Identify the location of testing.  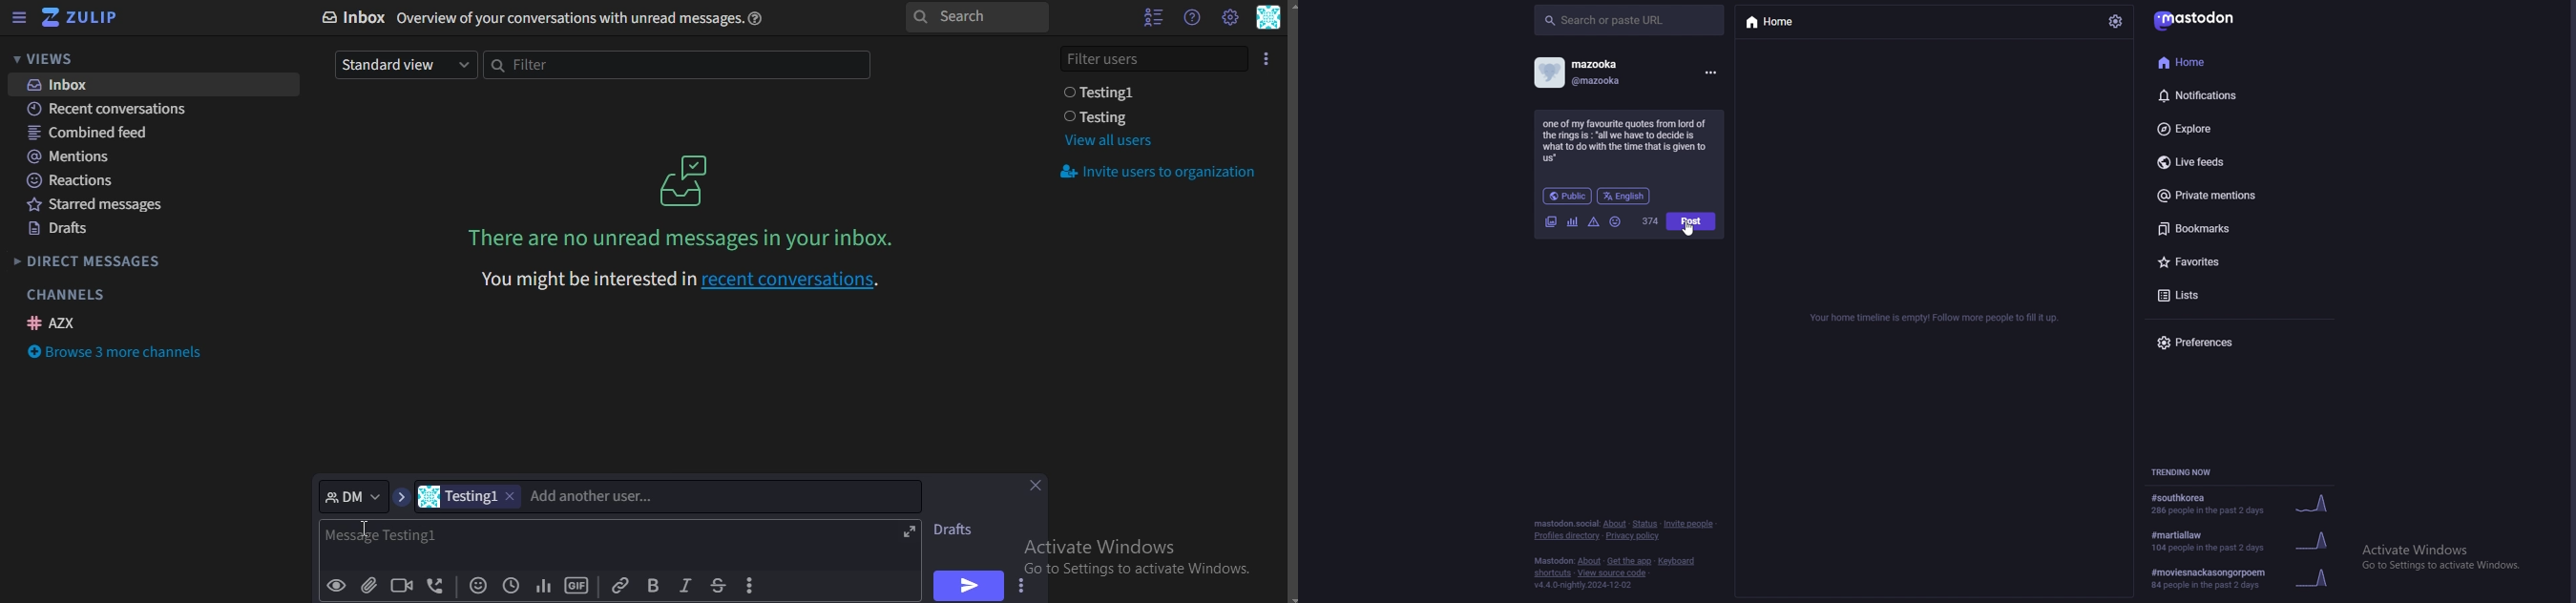
(1100, 117).